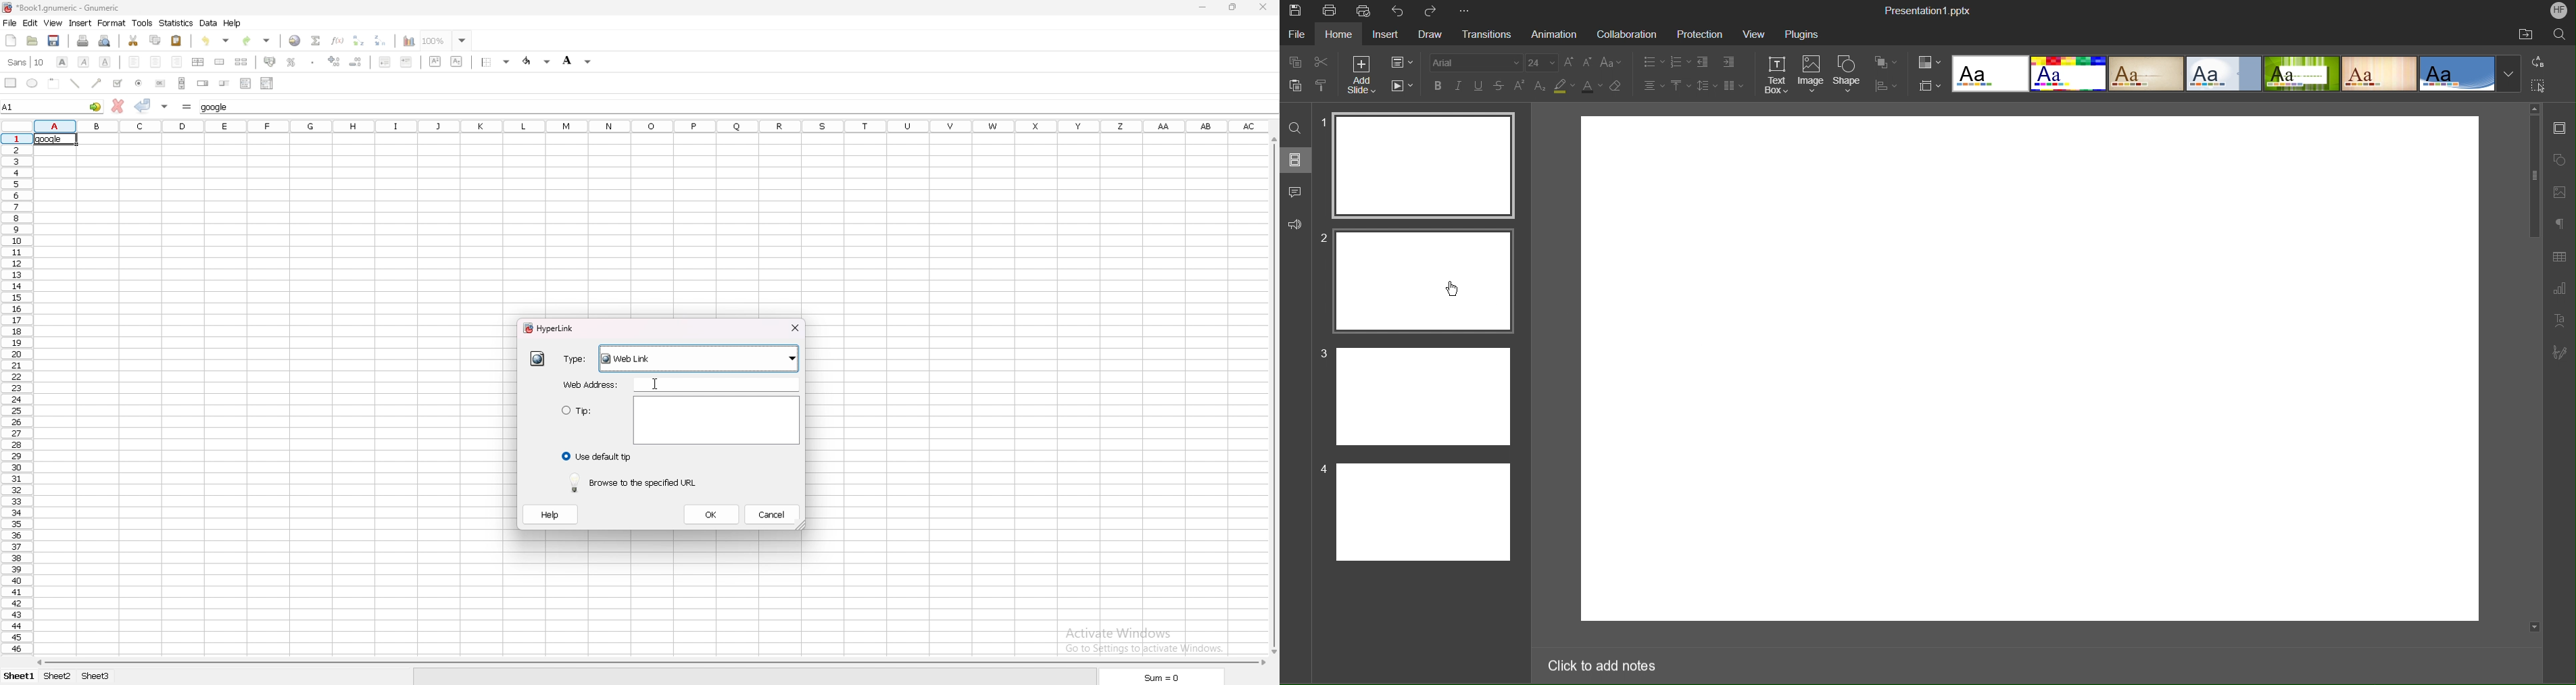  Describe the element at coordinates (1612, 62) in the screenshot. I see `change case` at that location.